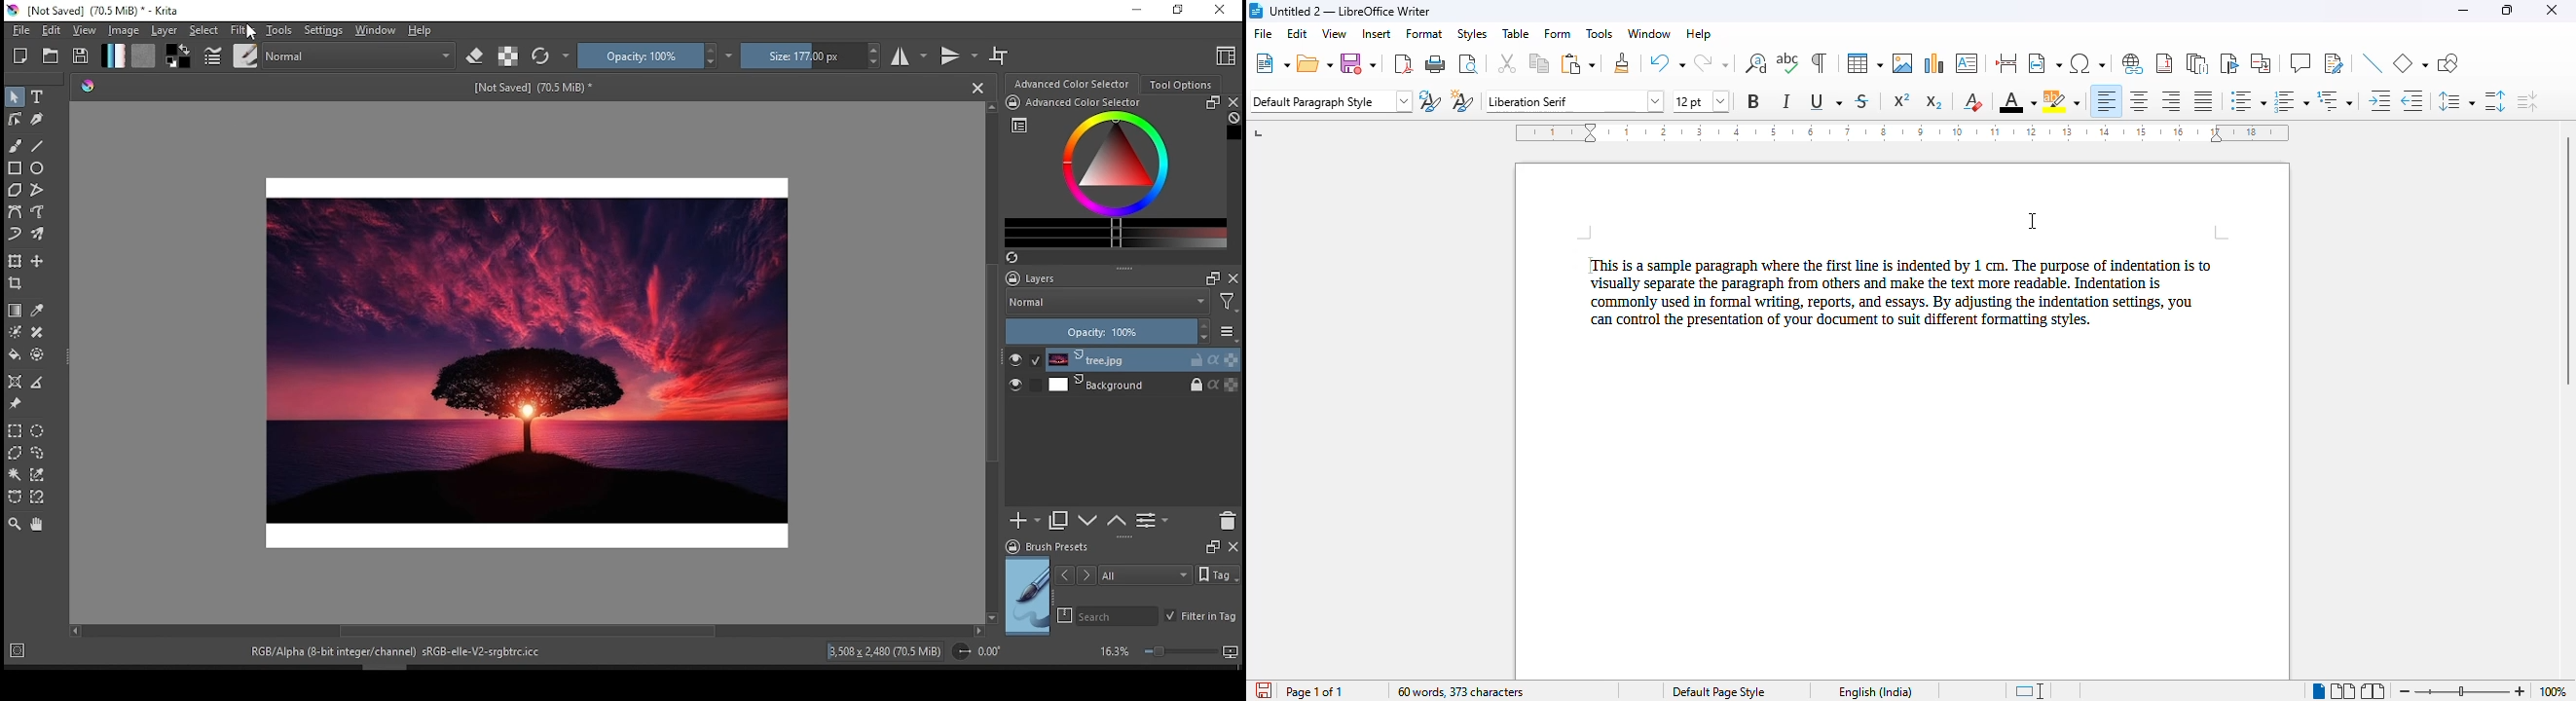 This screenshot has height=728, width=2576. What do you see at coordinates (14, 119) in the screenshot?
I see `edit shapes tool` at bounding box center [14, 119].